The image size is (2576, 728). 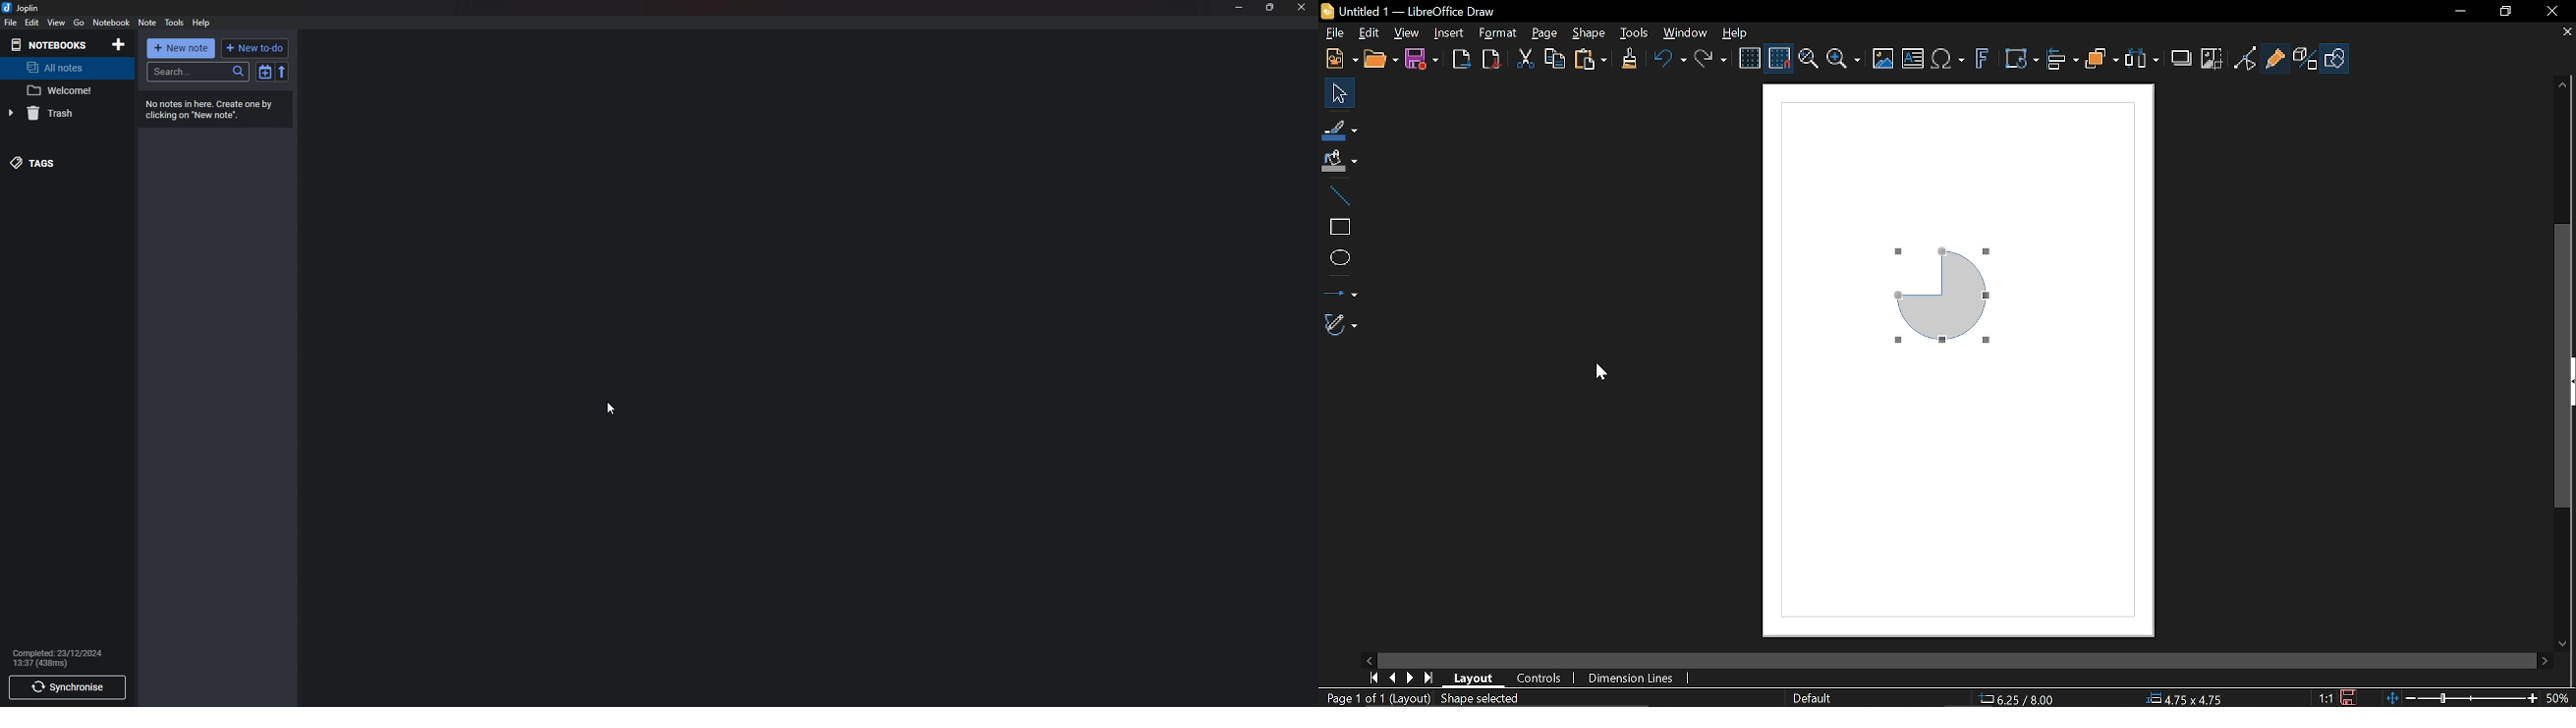 I want to click on Line, so click(x=1337, y=195).